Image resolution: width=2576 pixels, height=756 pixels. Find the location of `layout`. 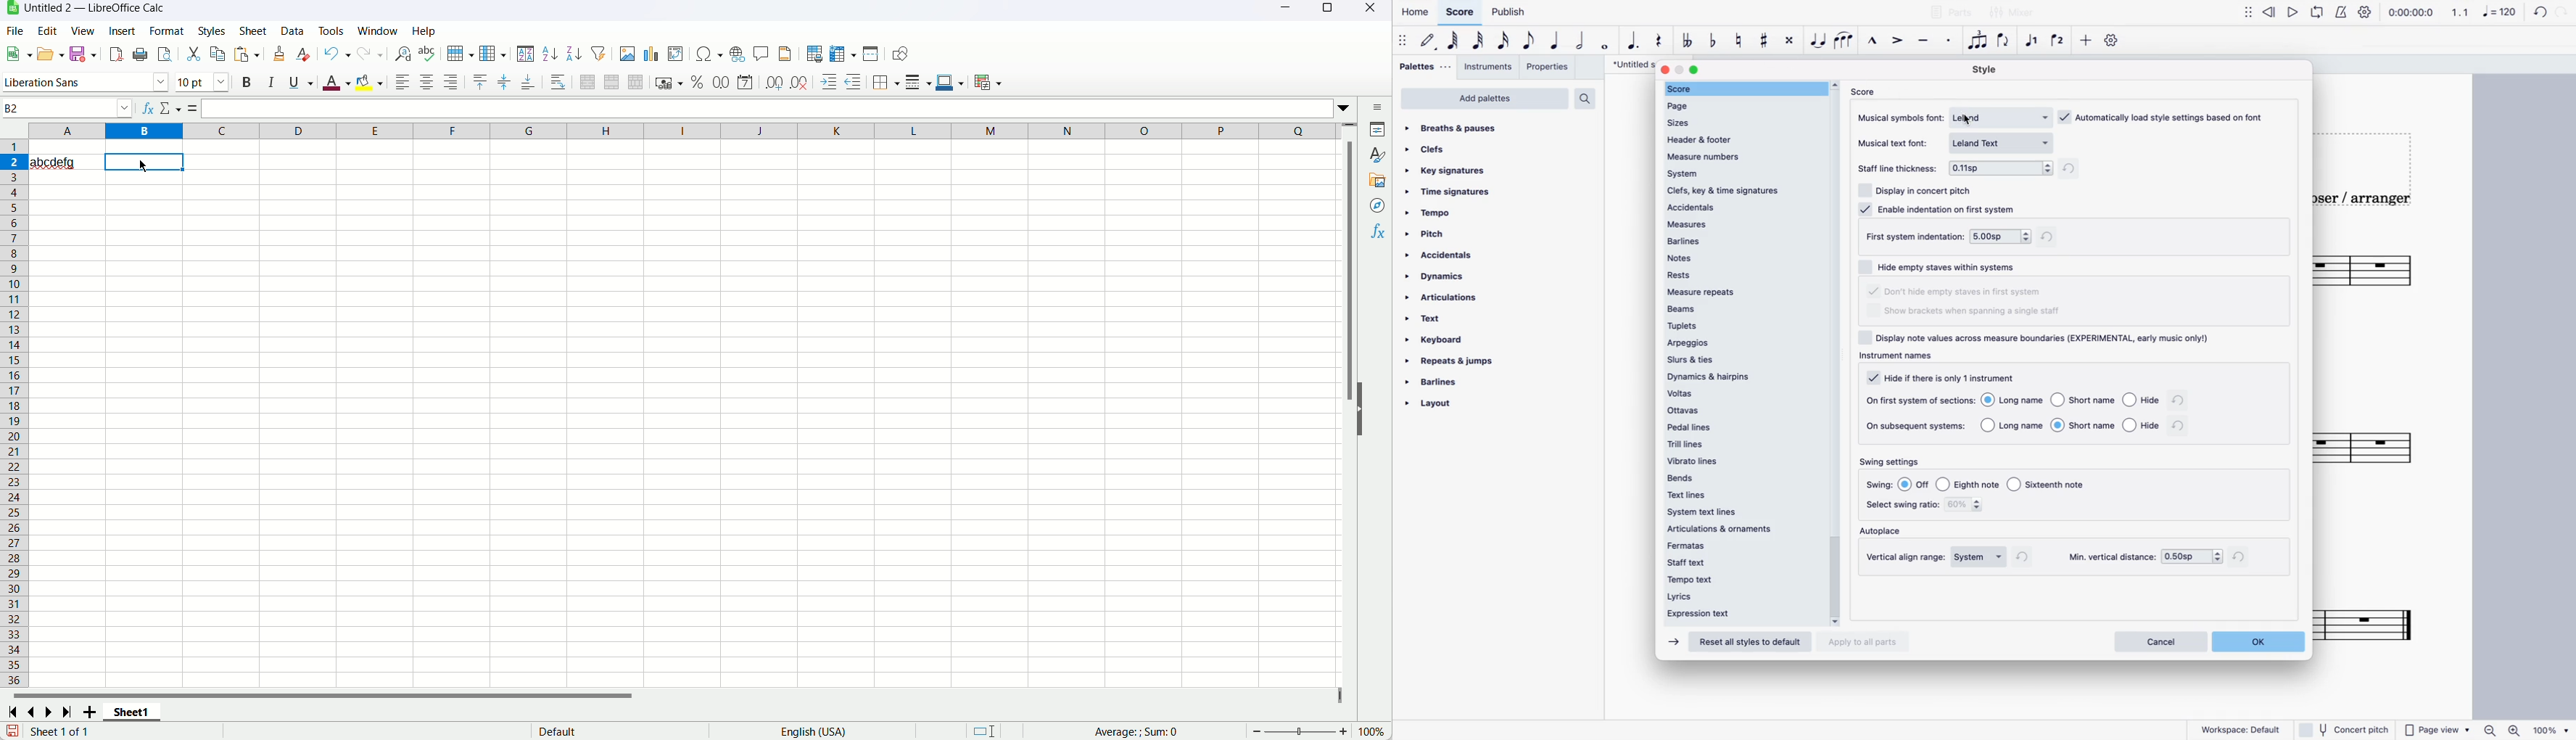

layout is located at coordinates (1452, 407).